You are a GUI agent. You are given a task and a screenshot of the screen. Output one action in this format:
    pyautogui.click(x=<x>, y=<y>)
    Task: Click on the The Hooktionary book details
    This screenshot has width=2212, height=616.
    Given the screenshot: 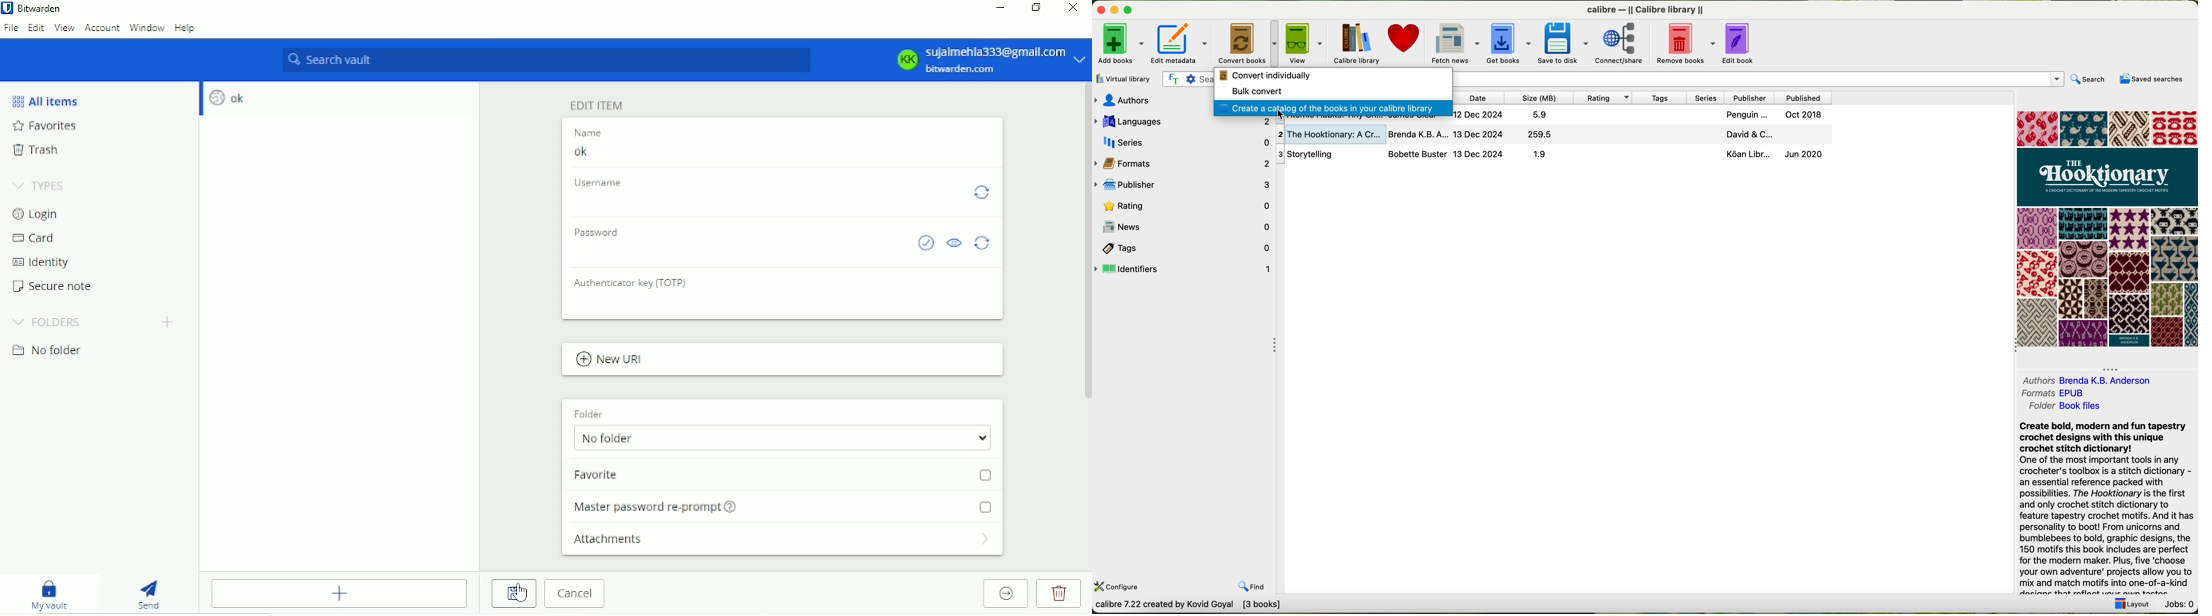 What is the action you would take?
    pyautogui.click(x=1552, y=134)
    